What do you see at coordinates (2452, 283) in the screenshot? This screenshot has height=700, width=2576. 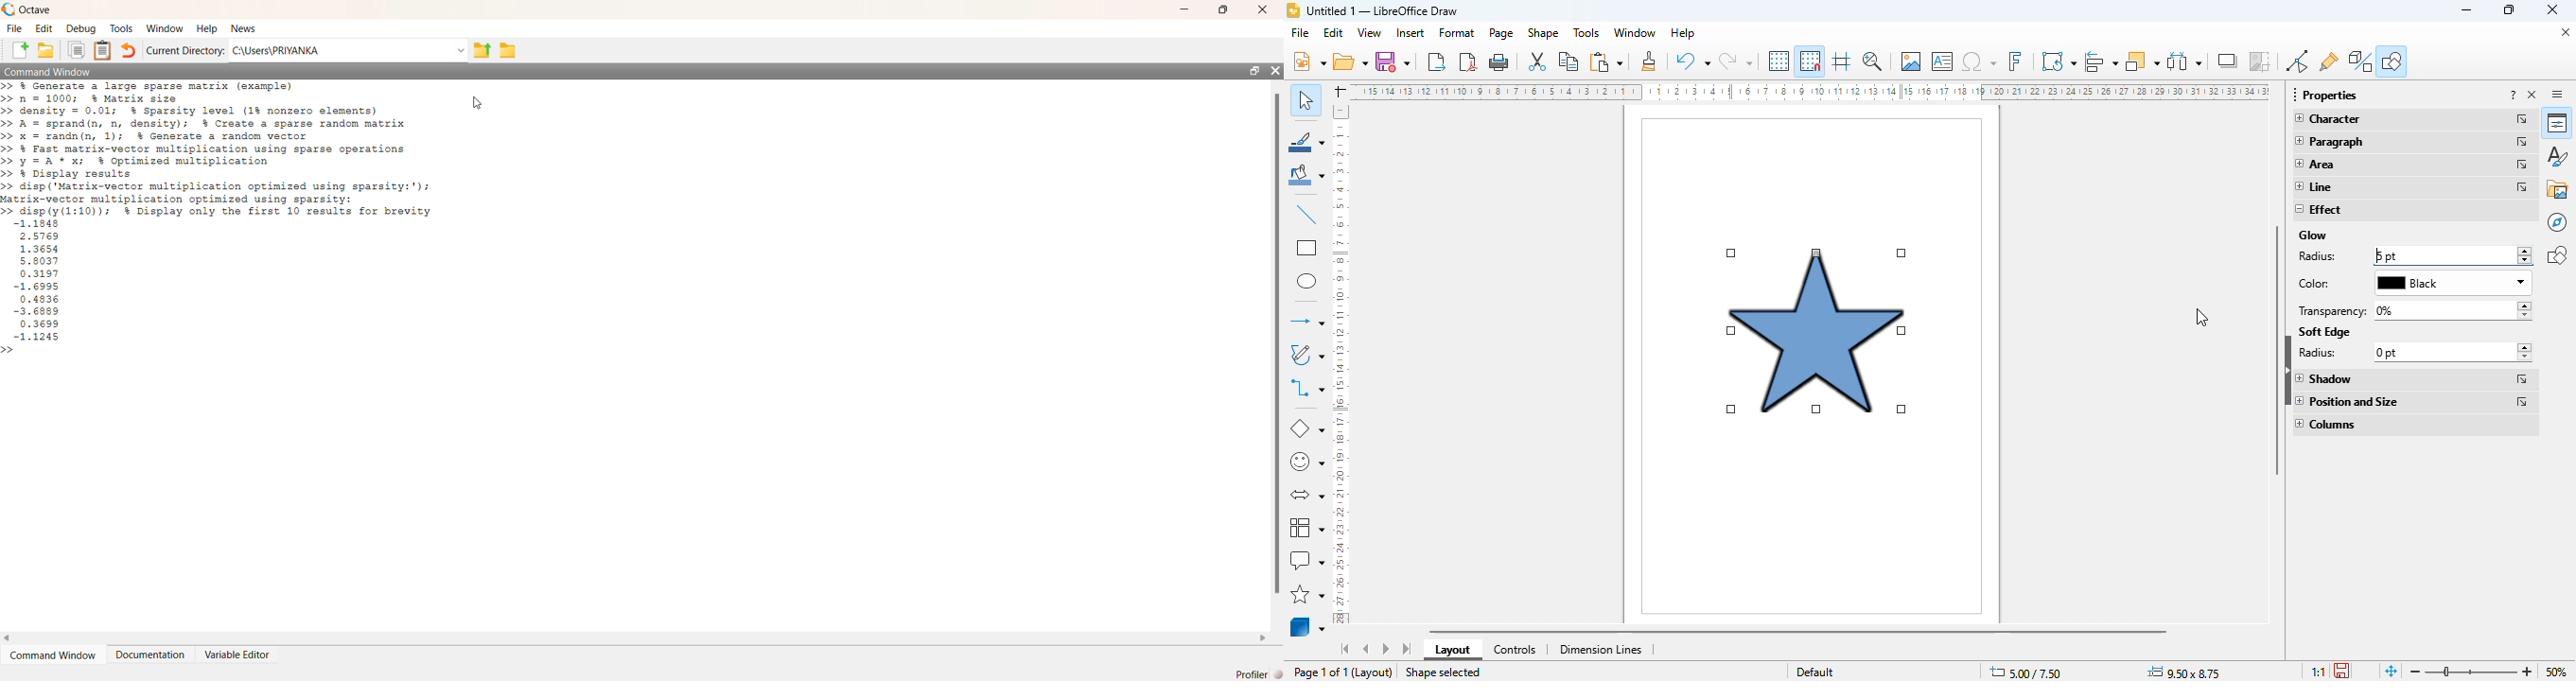 I see ` black` at bounding box center [2452, 283].